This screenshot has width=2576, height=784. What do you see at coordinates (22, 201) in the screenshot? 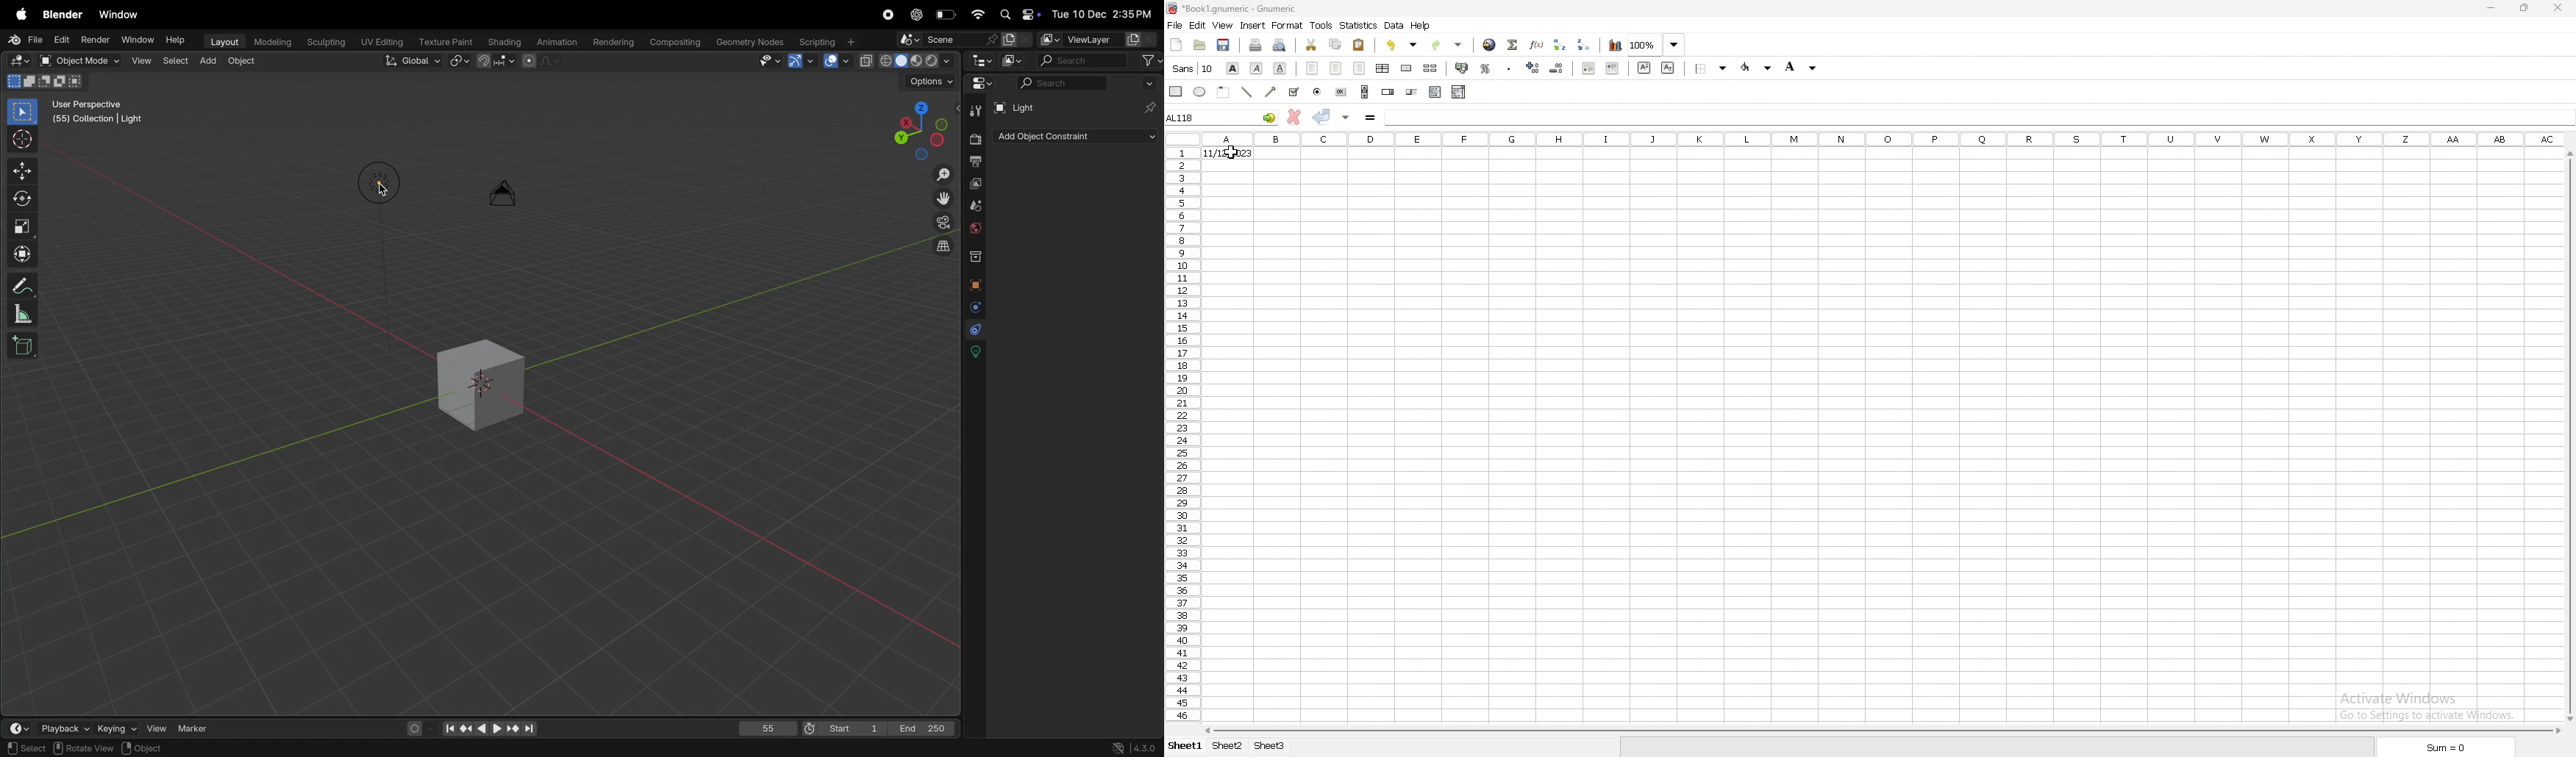
I see `rotate` at bounding box center [22, 201].